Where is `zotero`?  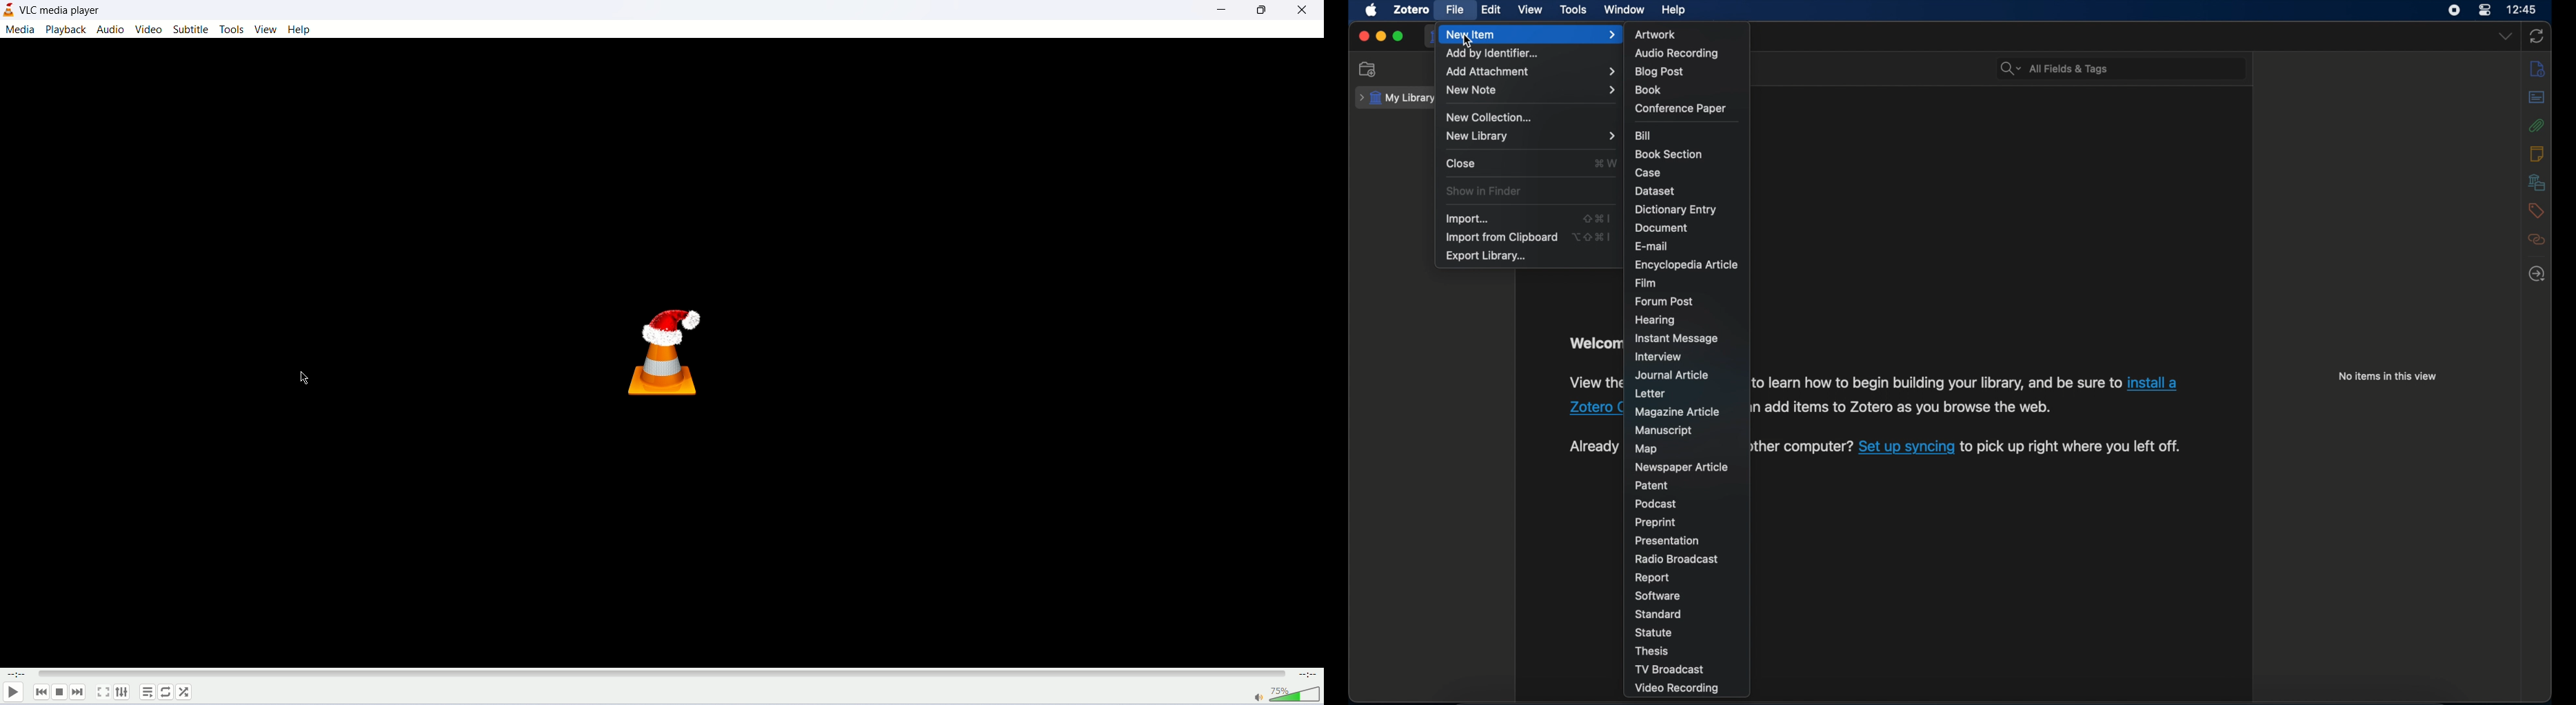 zotero is located at coordinates (1411, 10).